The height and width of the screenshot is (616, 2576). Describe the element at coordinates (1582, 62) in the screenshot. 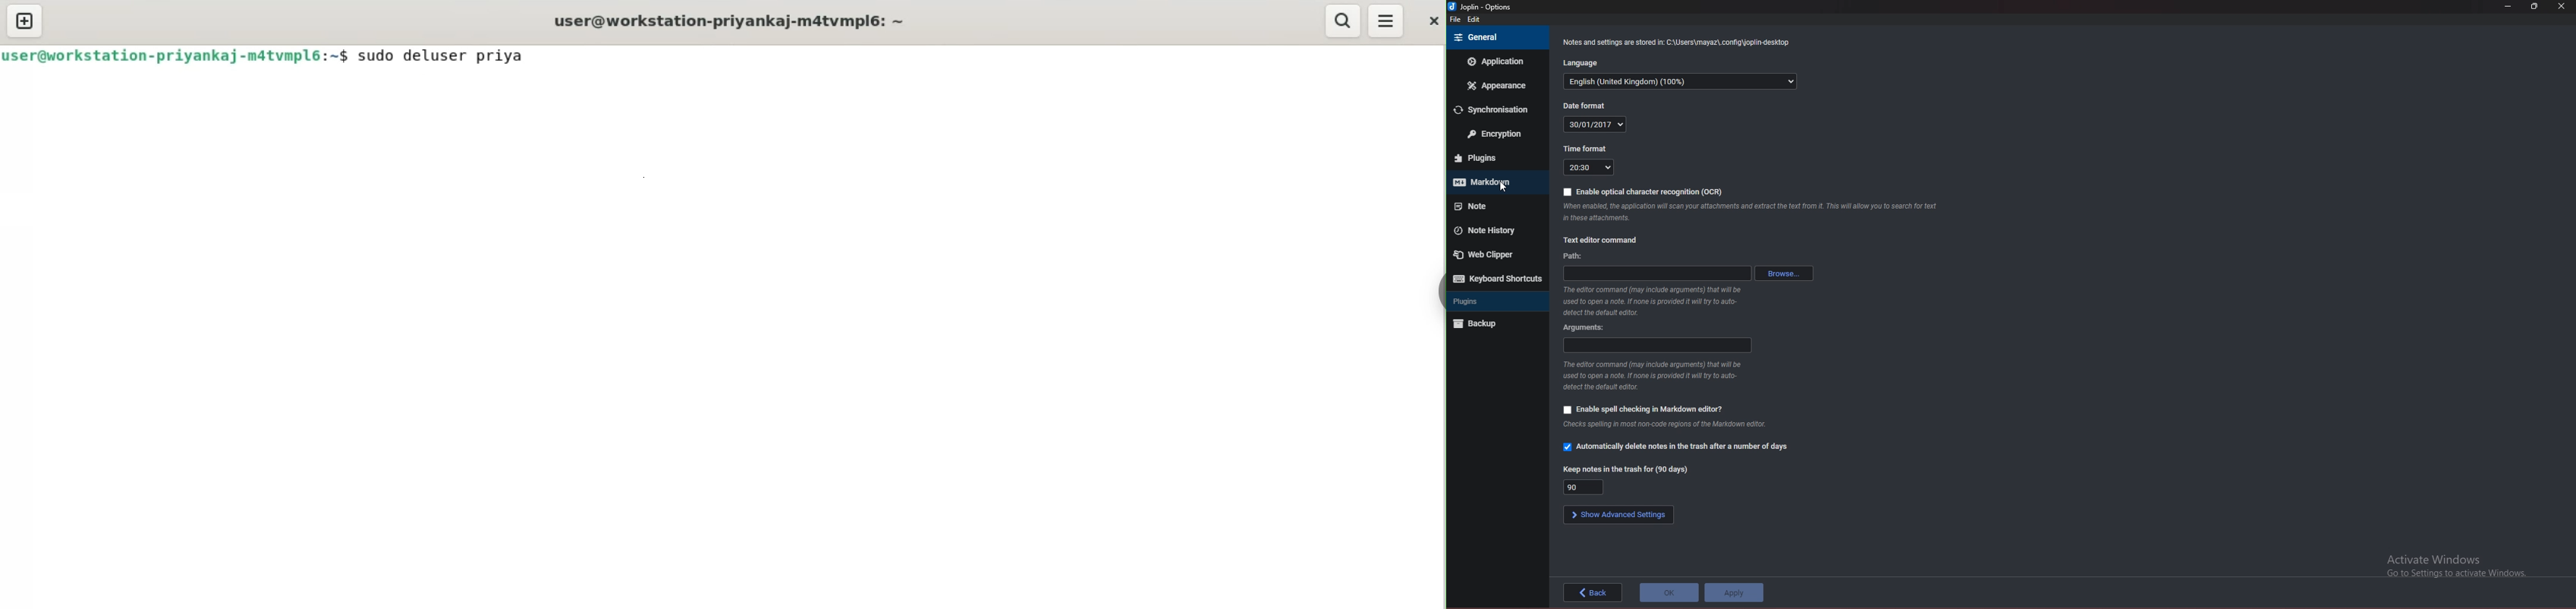

I see `language` at that location.